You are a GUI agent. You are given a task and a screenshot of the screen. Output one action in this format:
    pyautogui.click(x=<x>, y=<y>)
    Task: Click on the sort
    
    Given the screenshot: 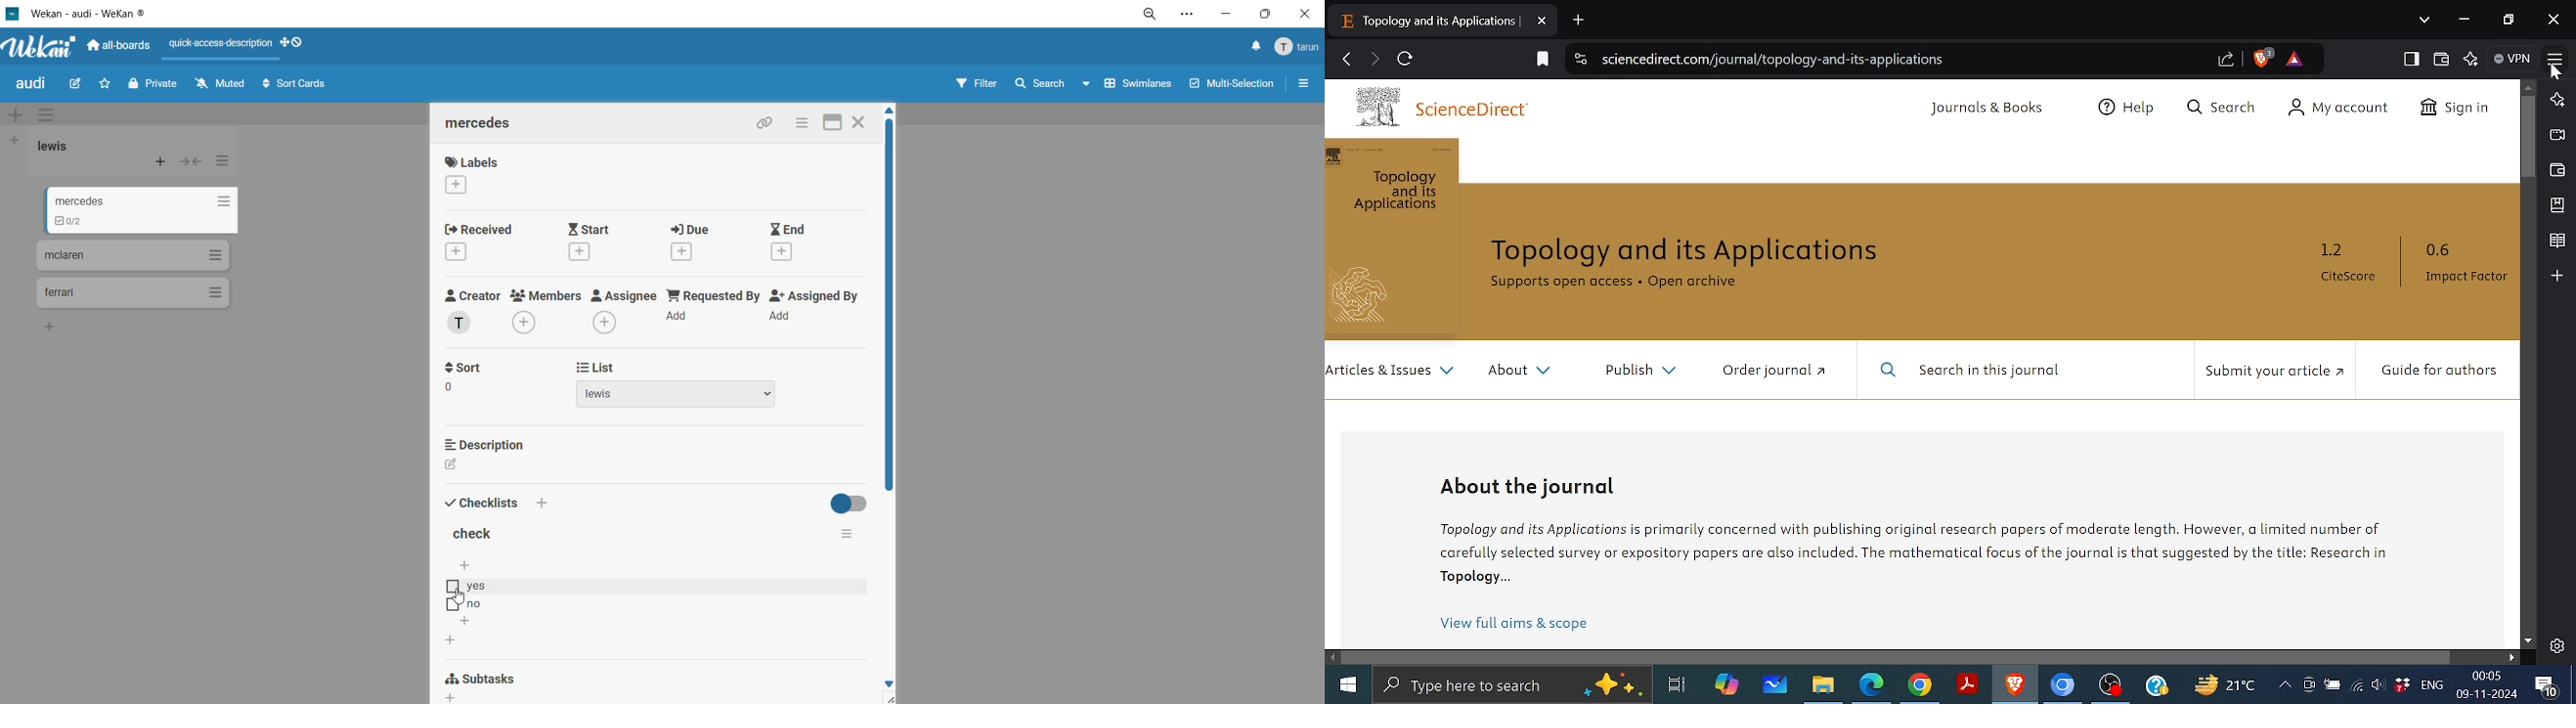 What is the action you would take?
    pyautogui.click(x=482, y=379)
    